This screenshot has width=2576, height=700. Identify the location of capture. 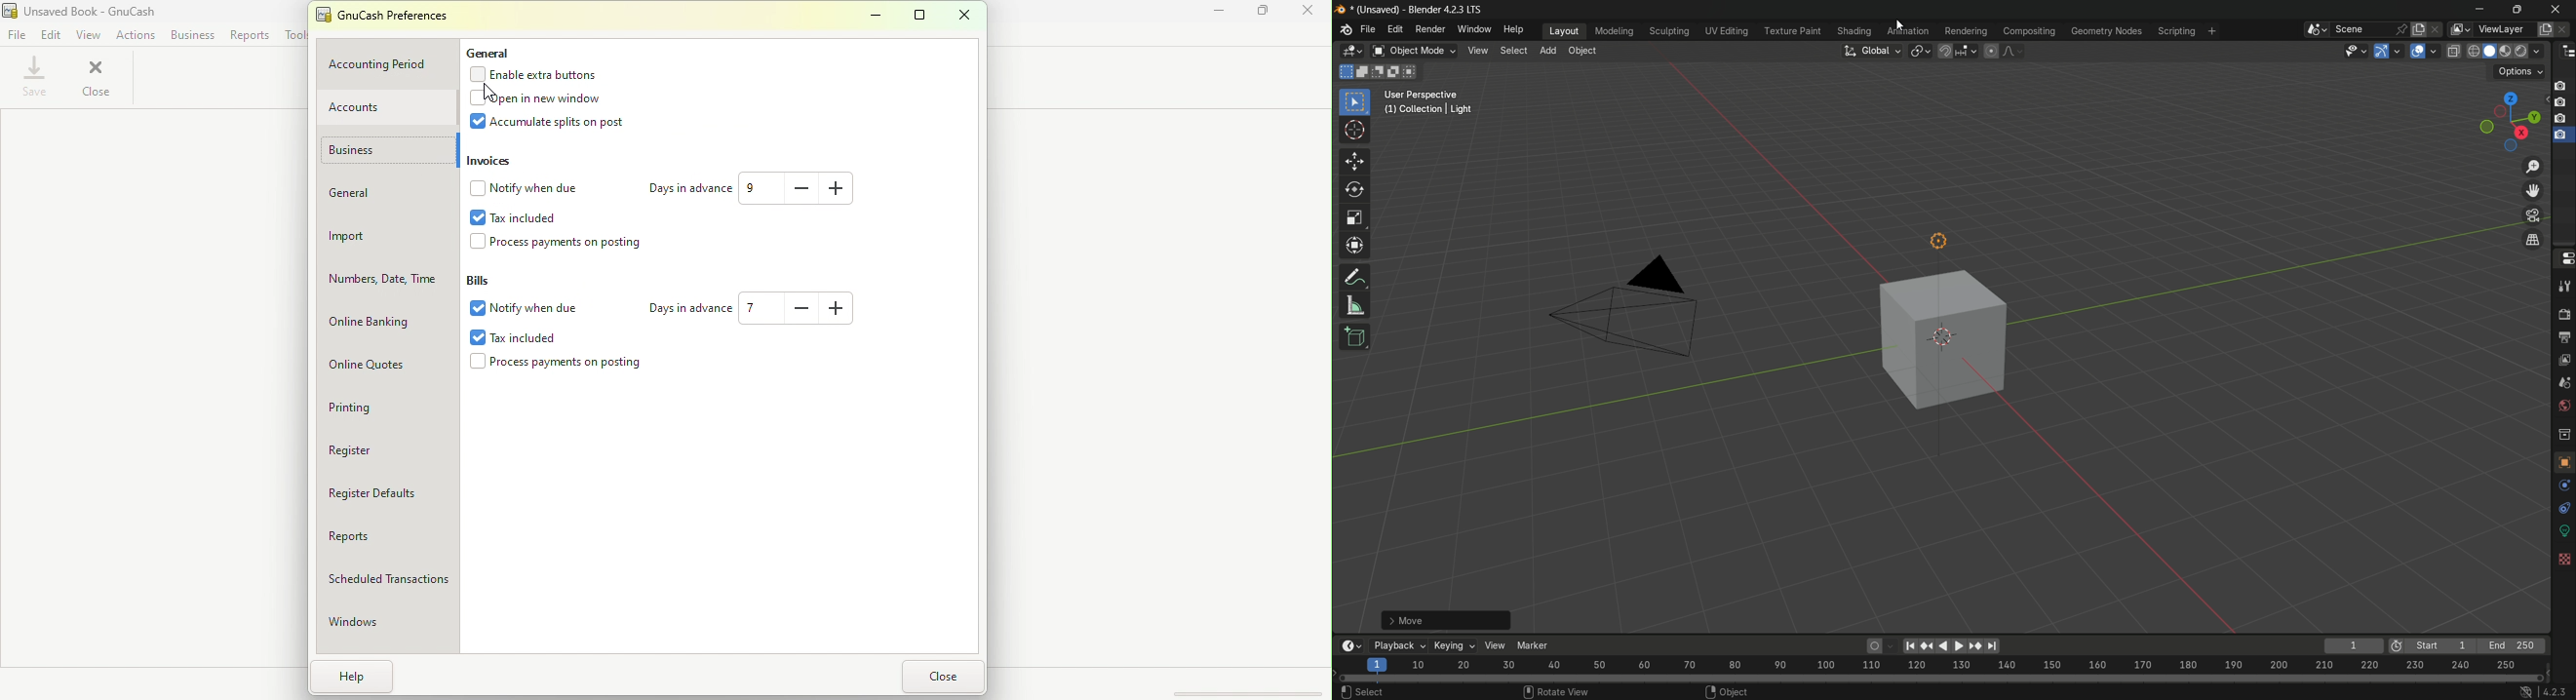
(2561, 139).